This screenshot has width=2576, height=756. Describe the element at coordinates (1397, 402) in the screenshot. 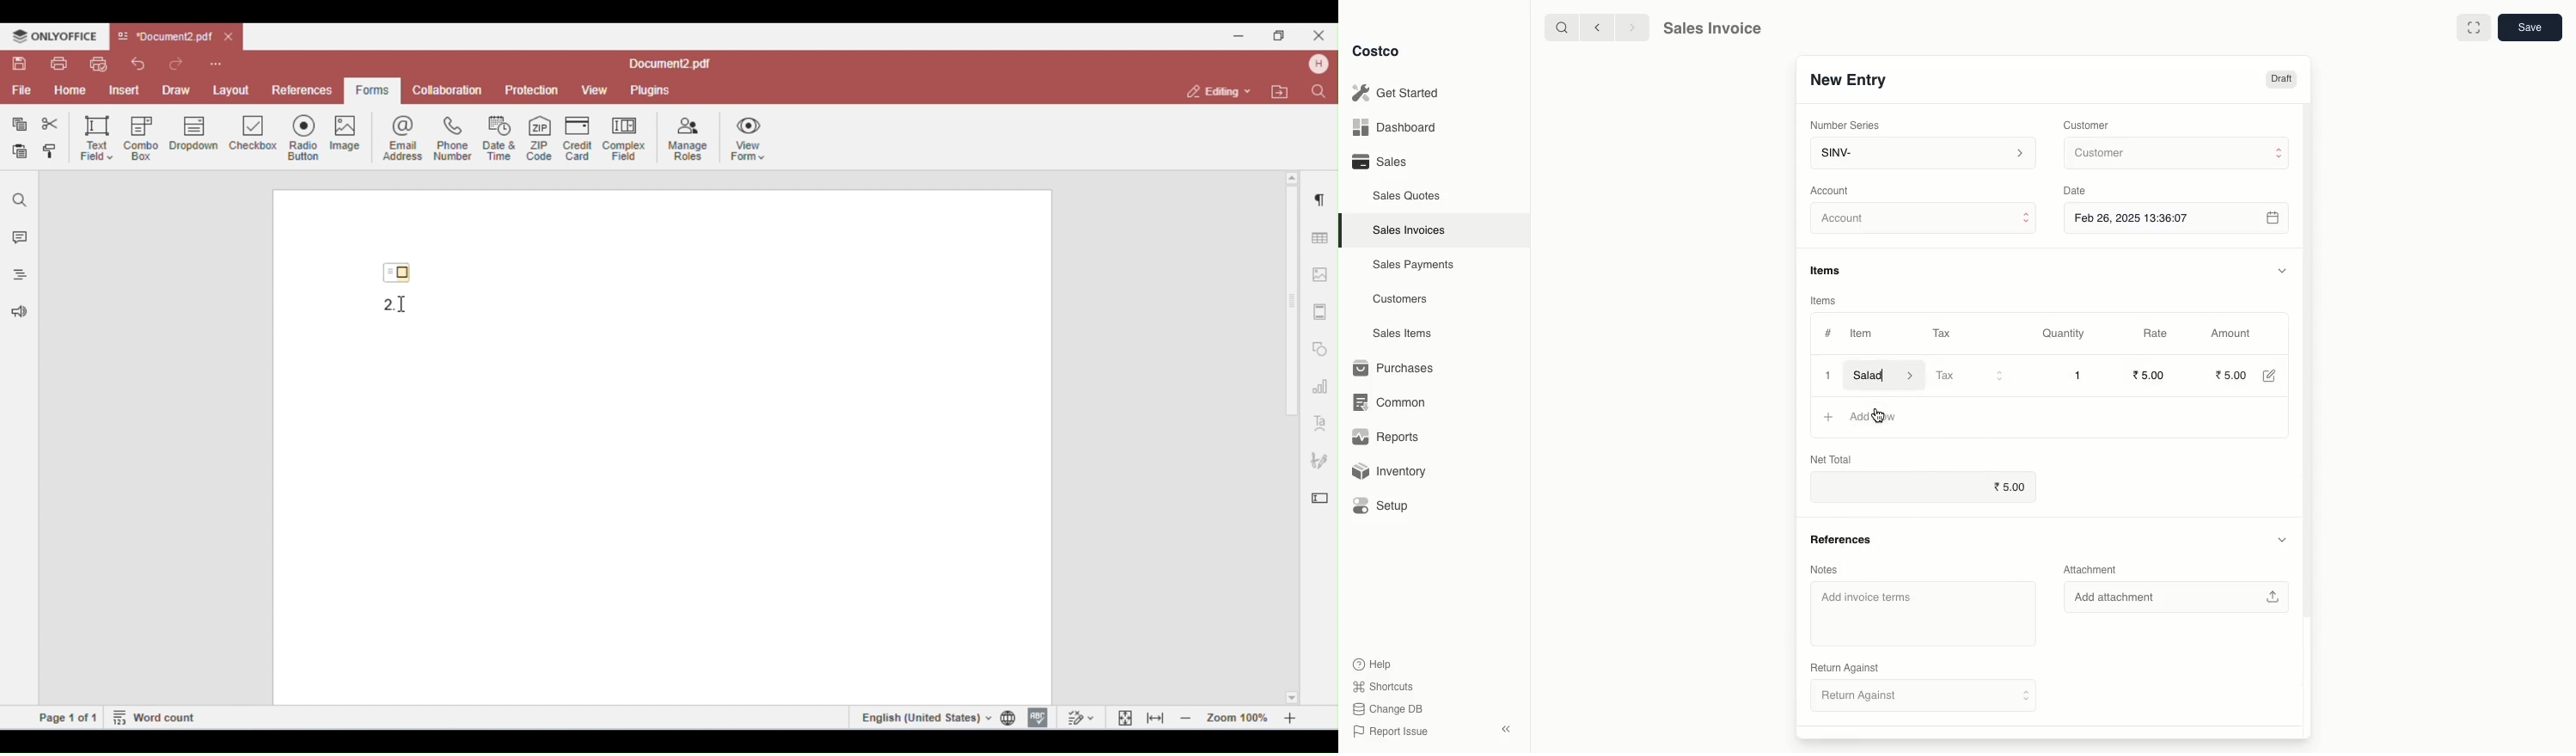

I see `Common` at that location.